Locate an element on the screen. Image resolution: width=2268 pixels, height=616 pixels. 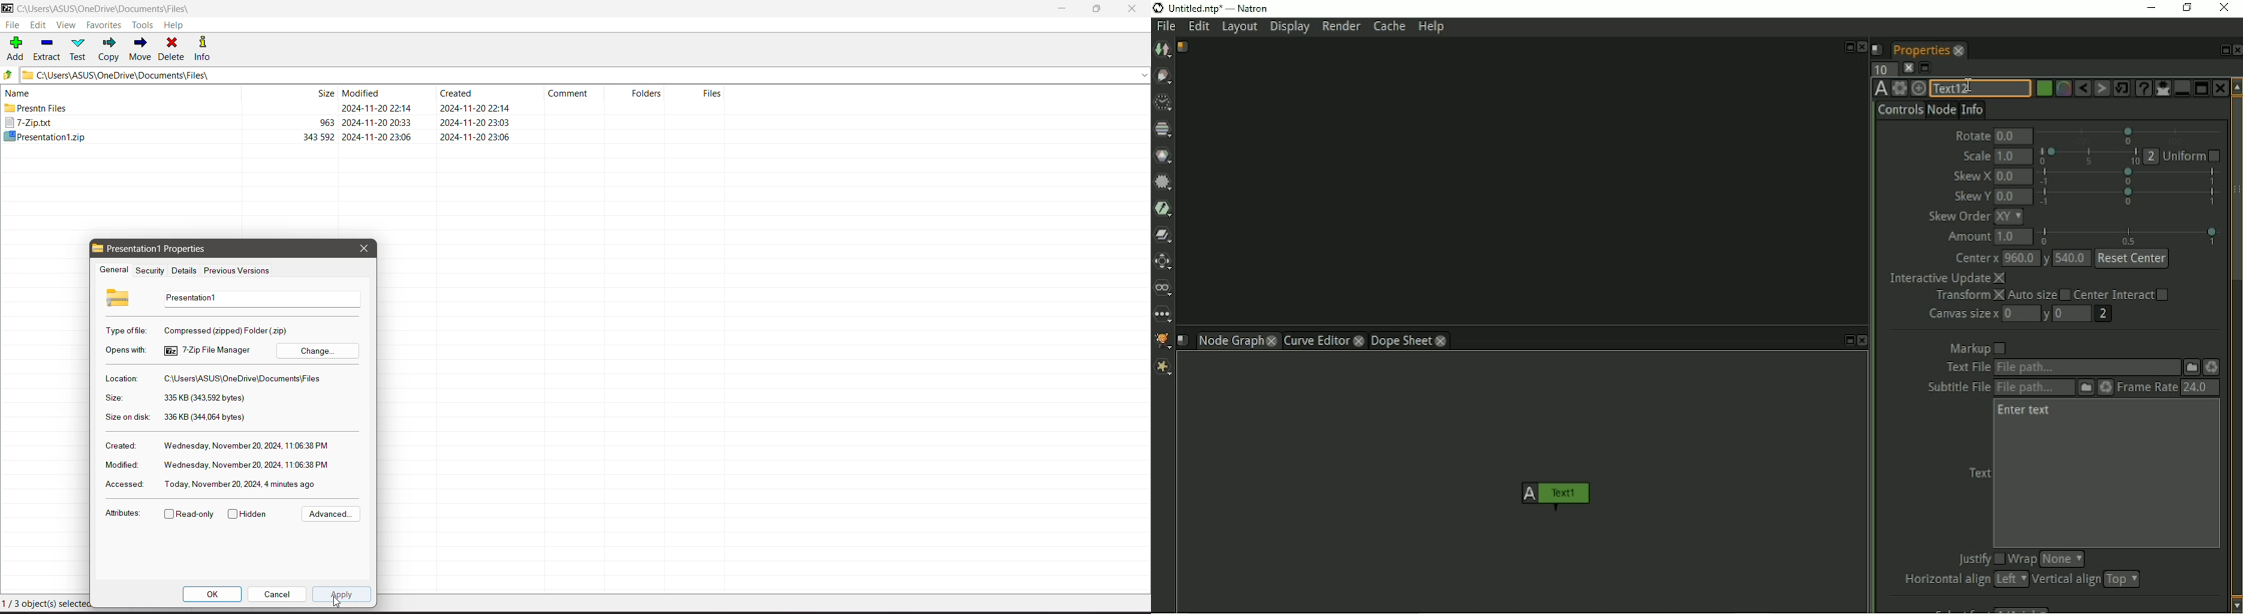
Close is located at coordinates (1134, 9).